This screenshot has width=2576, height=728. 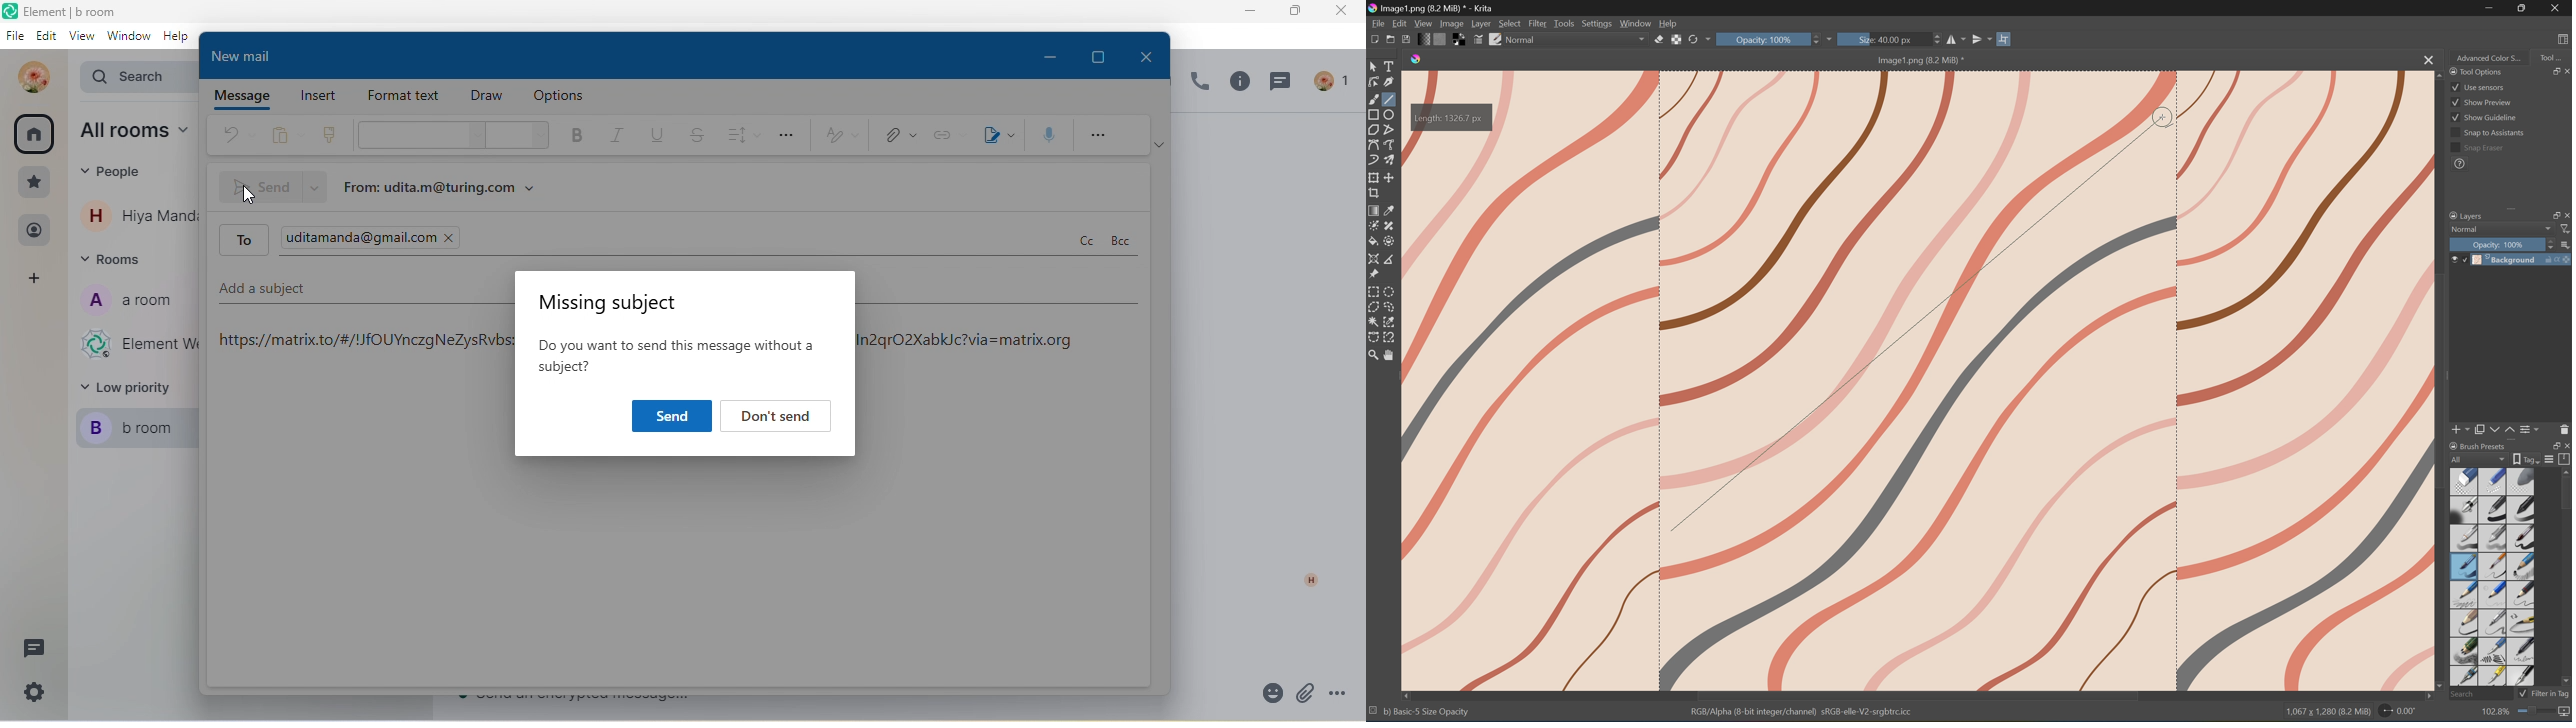 I want to click on send, so click(x=275, y=179).